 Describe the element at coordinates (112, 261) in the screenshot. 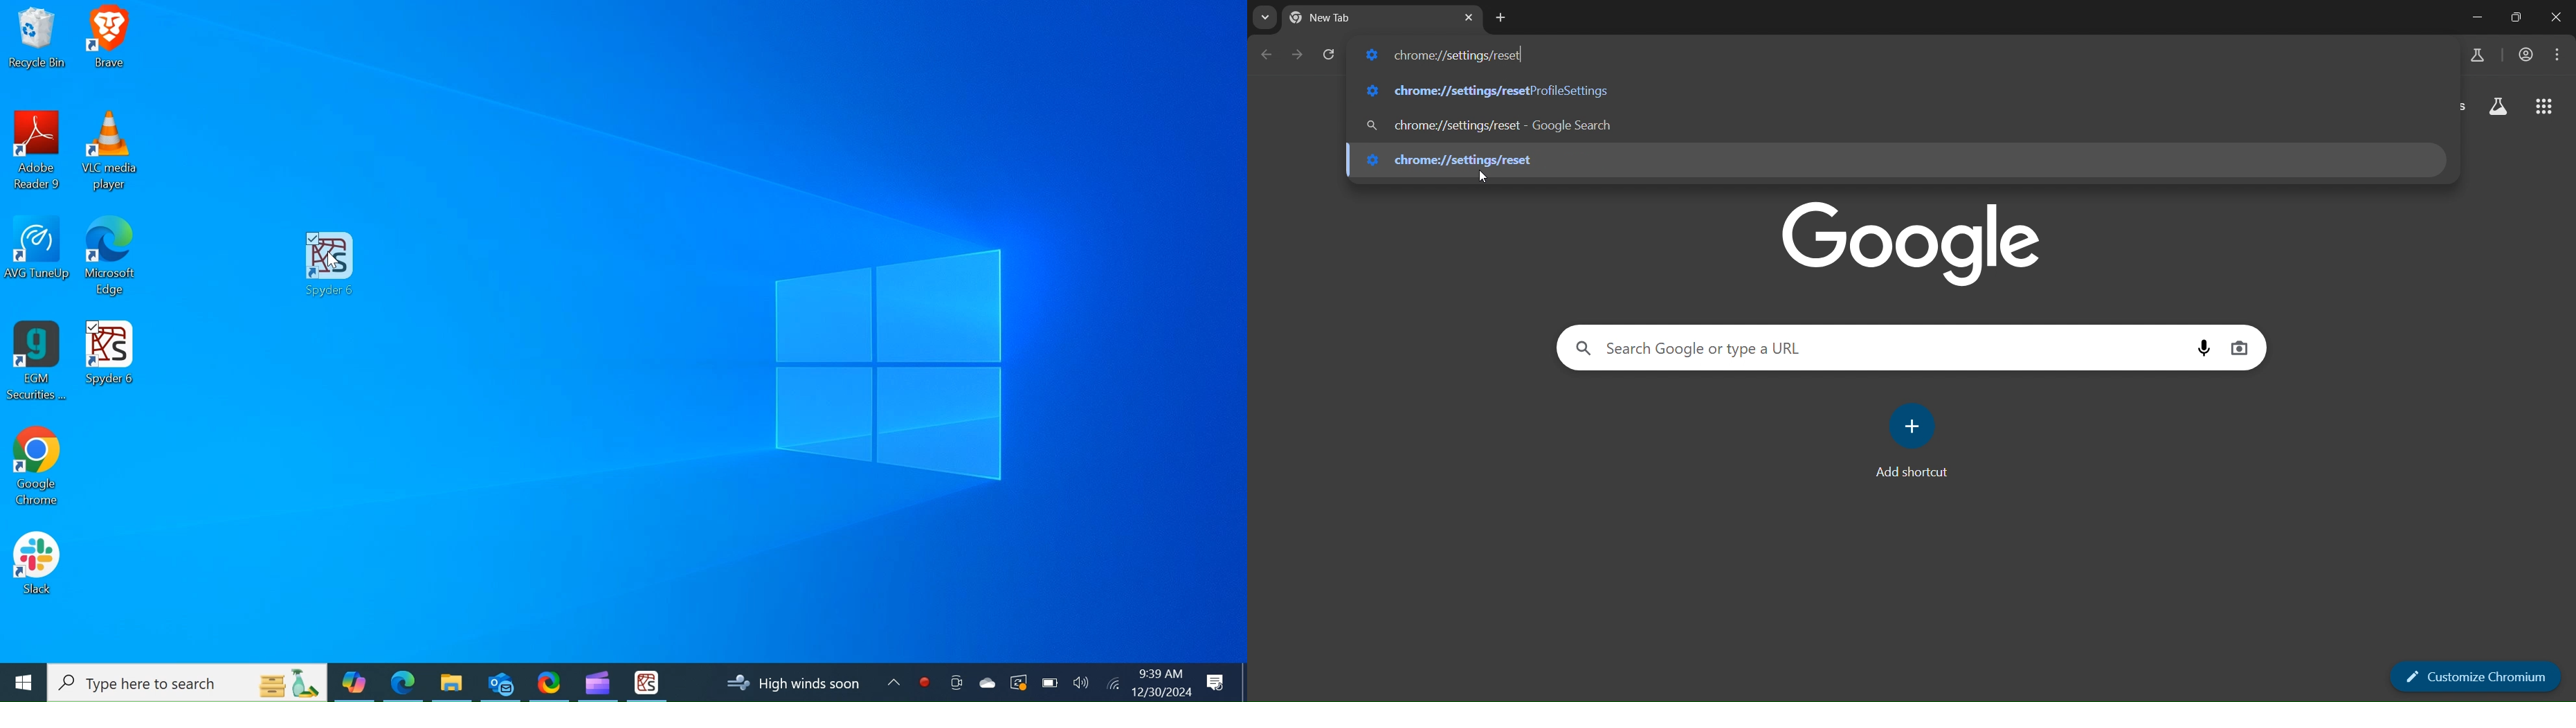

I see `Microsoft Edge Desktop Icon` at that location.